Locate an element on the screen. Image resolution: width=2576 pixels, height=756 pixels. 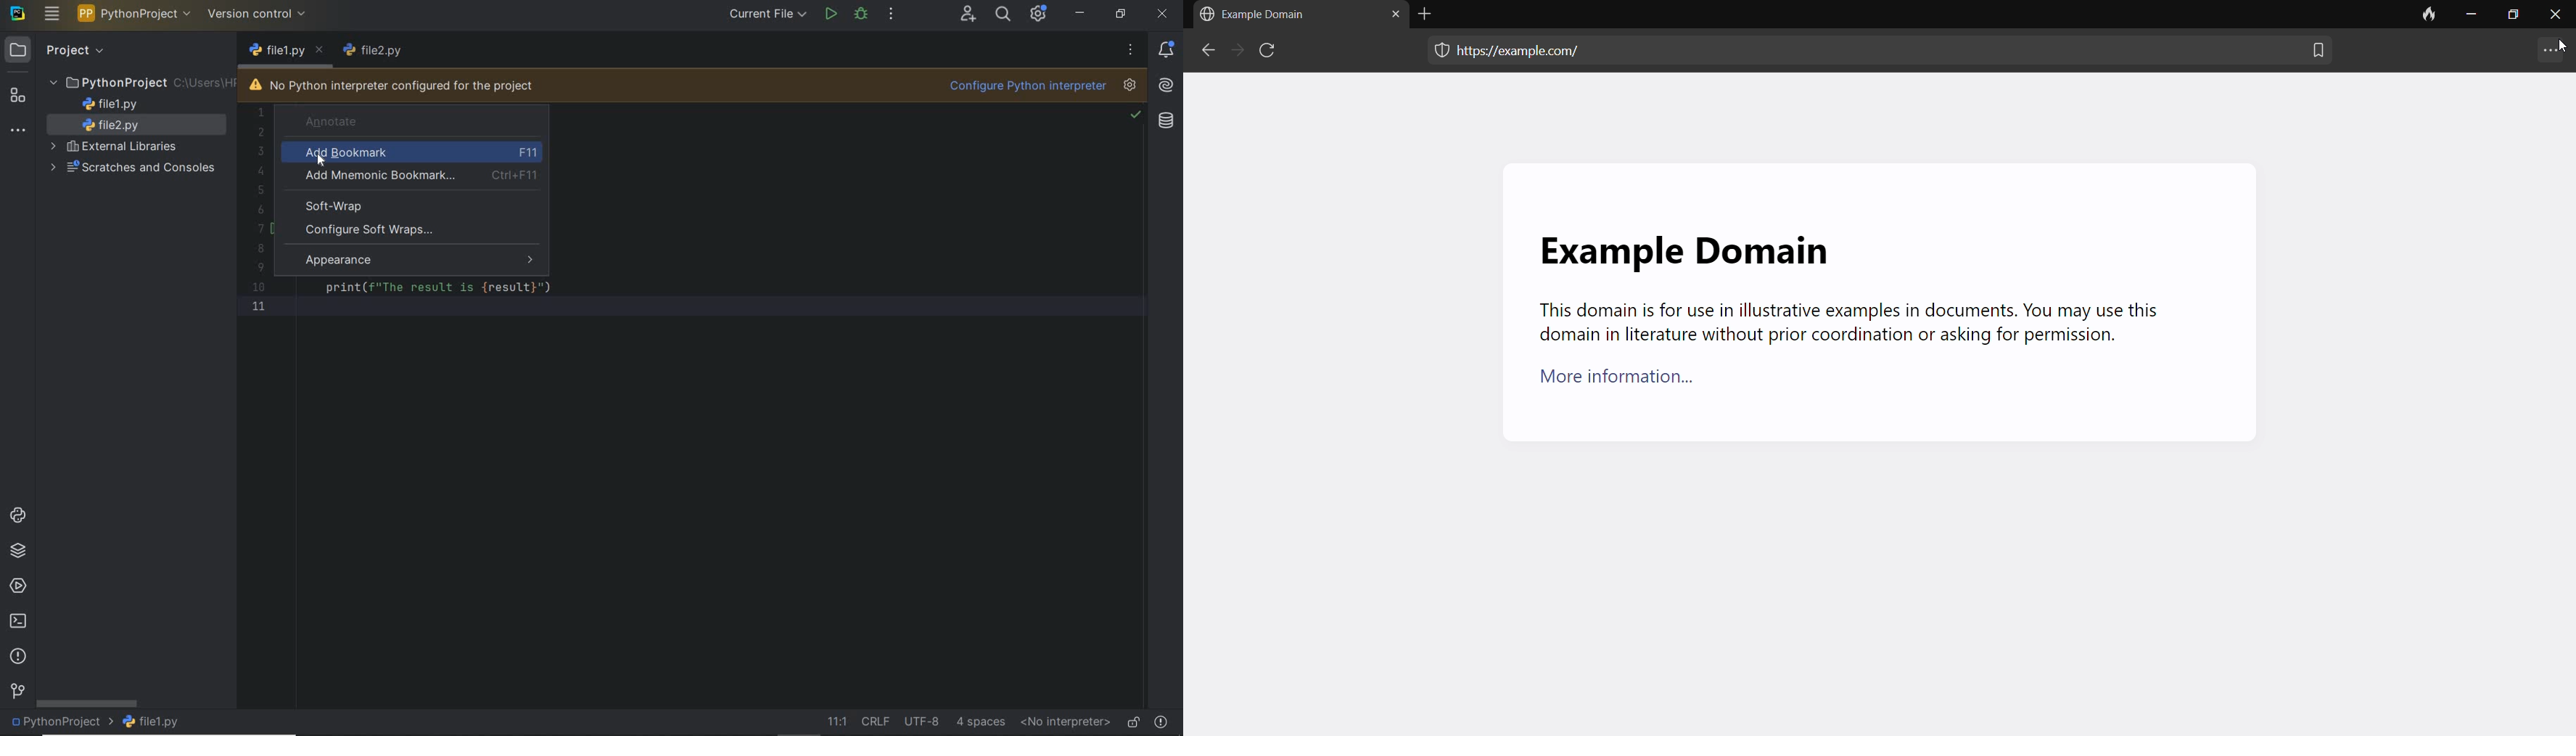
external libraries is located at coordinates (116, 147).